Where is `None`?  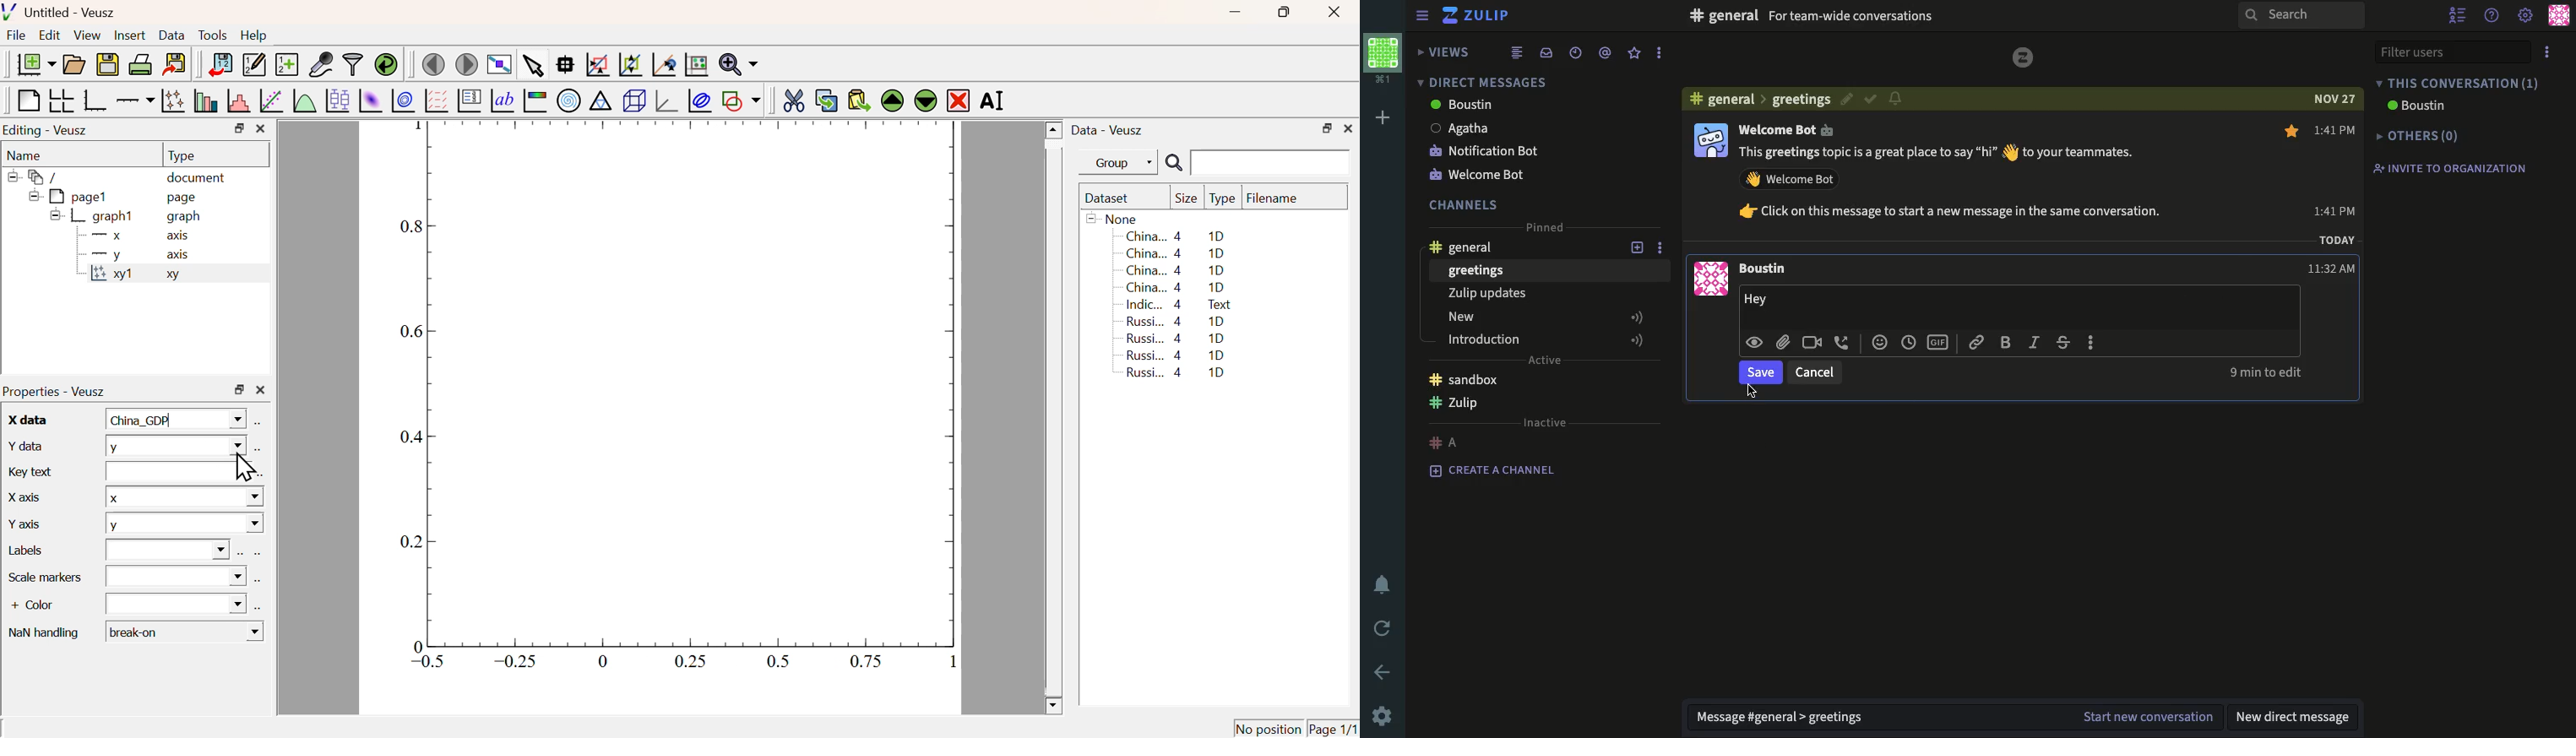
None is located at coordinates (1114, 218).